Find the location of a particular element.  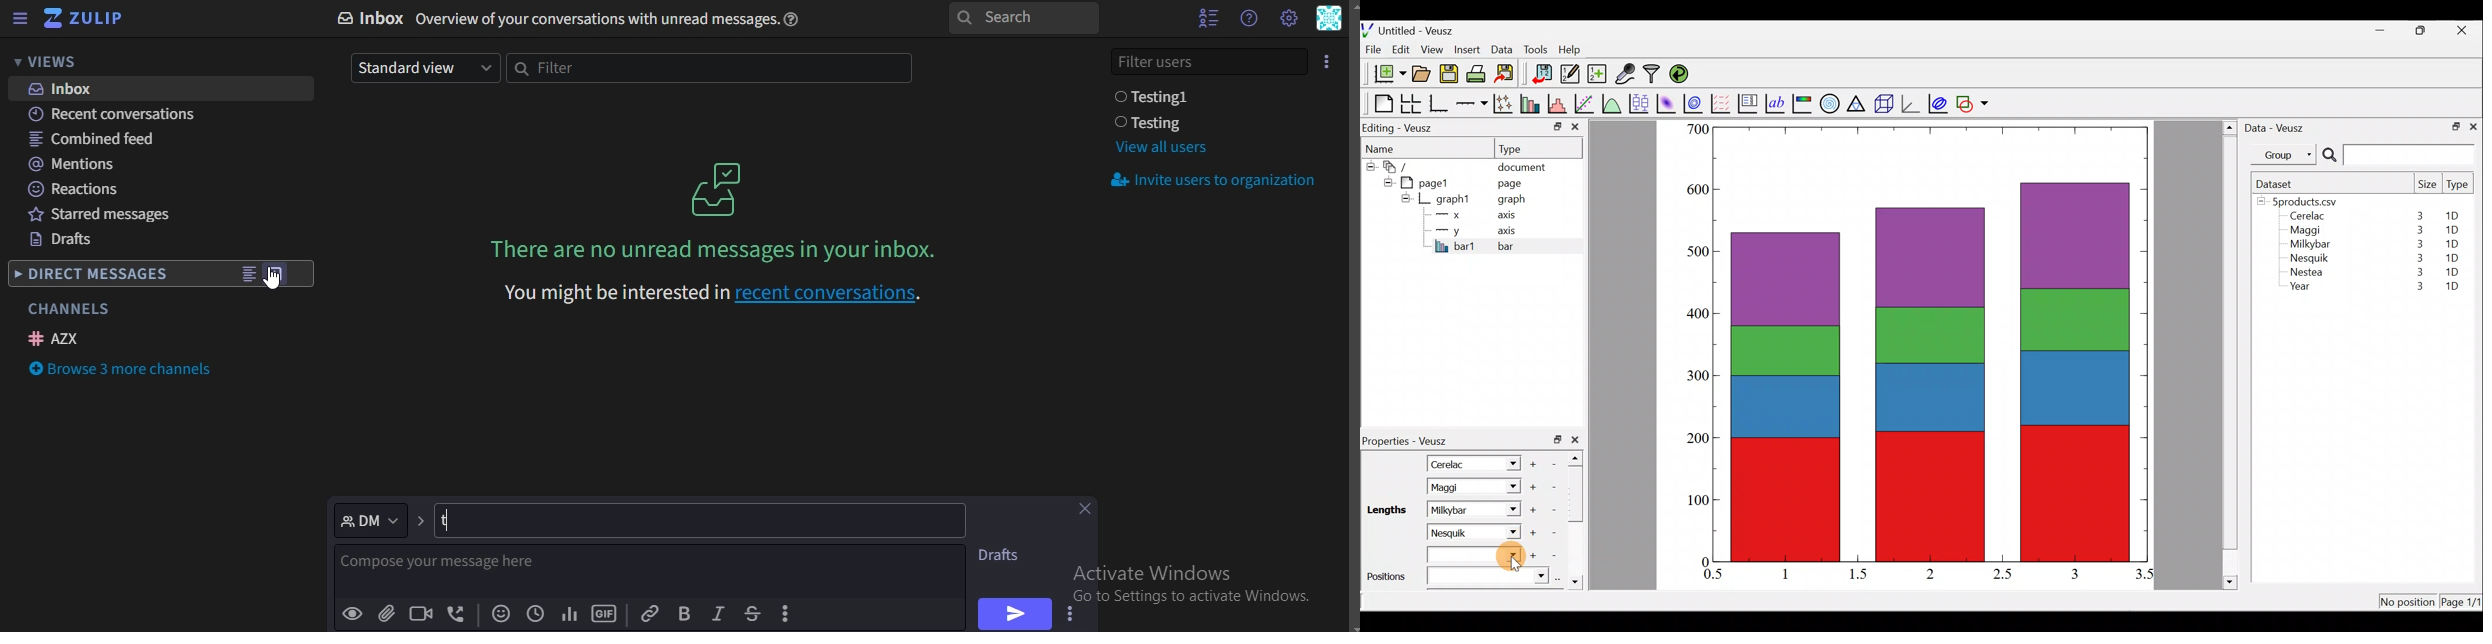

testing1 is located at coordinates (1156, 97).